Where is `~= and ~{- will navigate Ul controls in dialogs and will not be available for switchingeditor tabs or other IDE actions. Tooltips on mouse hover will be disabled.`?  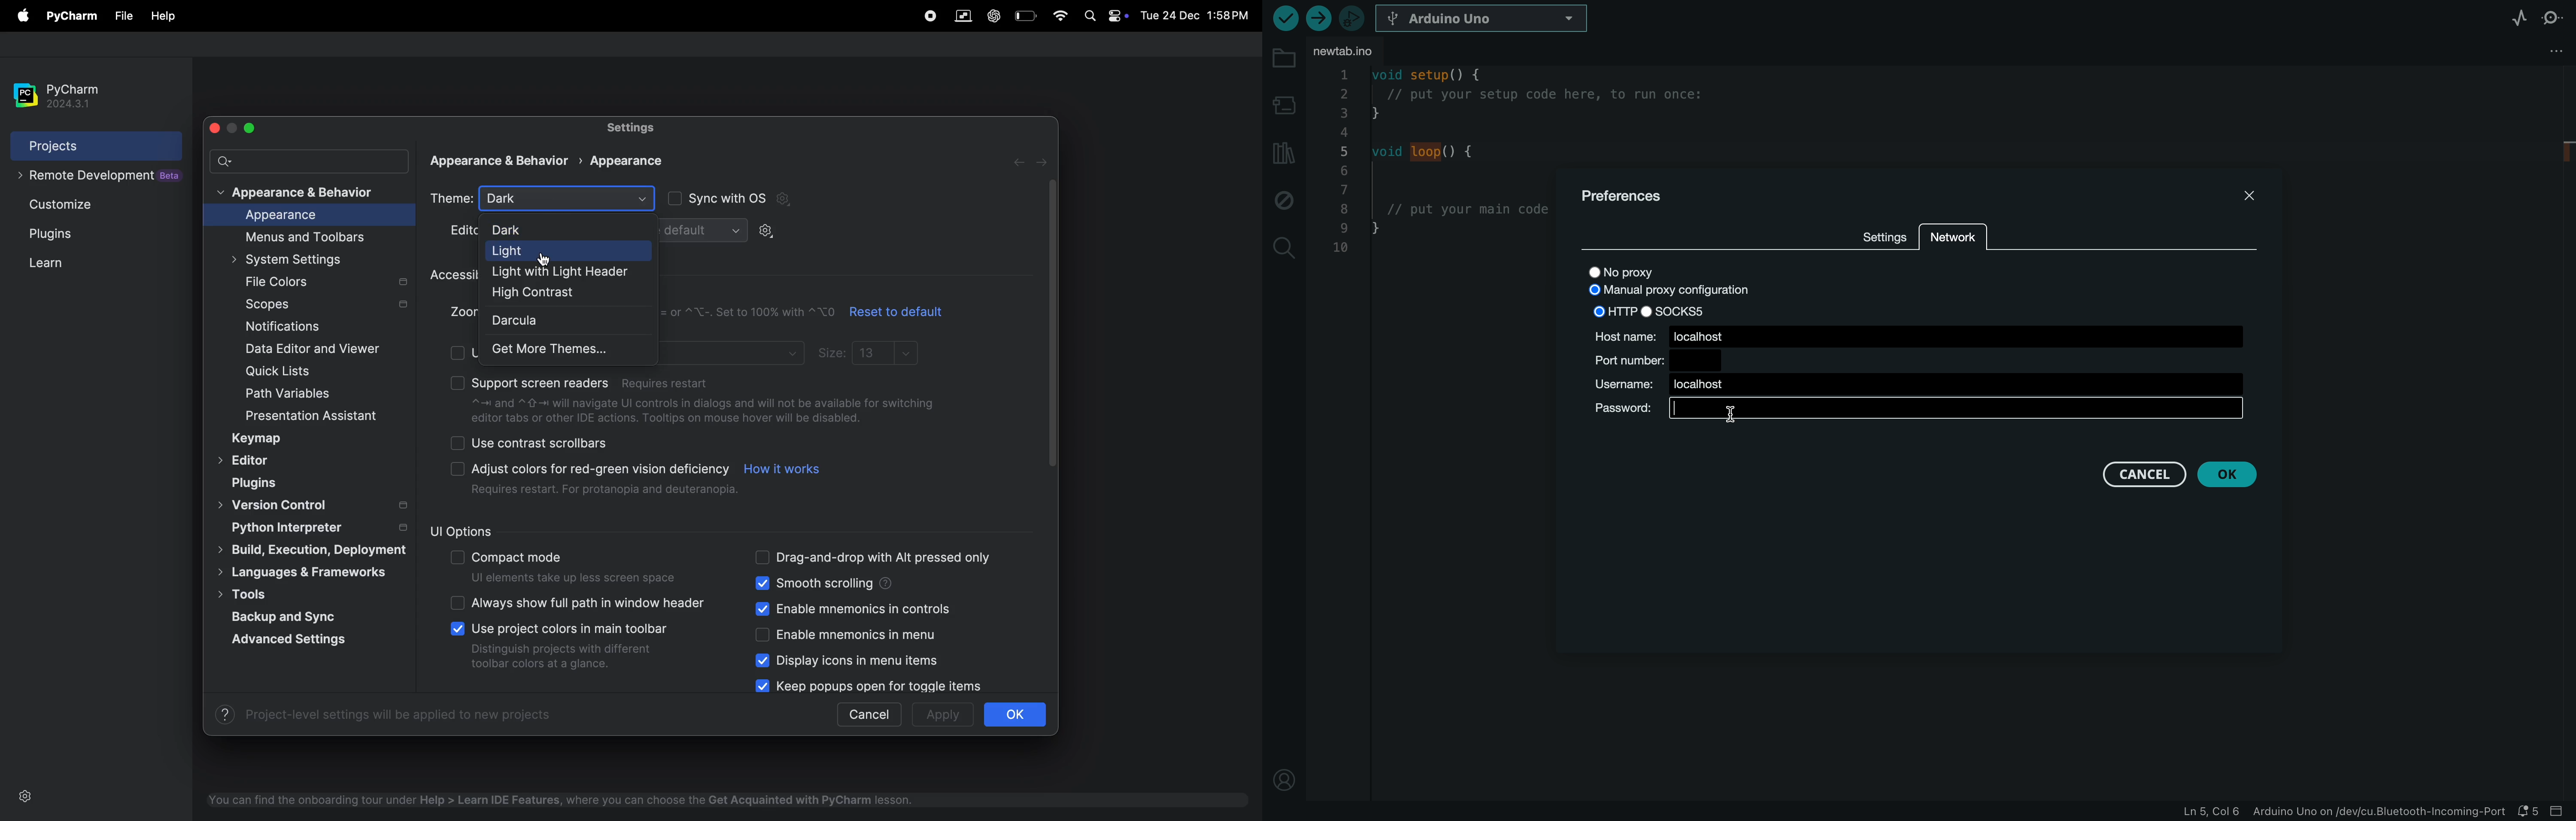
~= and ~{- will navigate Ul controls in dialogs and will not be available for switchingeditor tabs or other IDE actions. Tooltips on mouse hover will be disabled. is located at coordinates (706, 410).